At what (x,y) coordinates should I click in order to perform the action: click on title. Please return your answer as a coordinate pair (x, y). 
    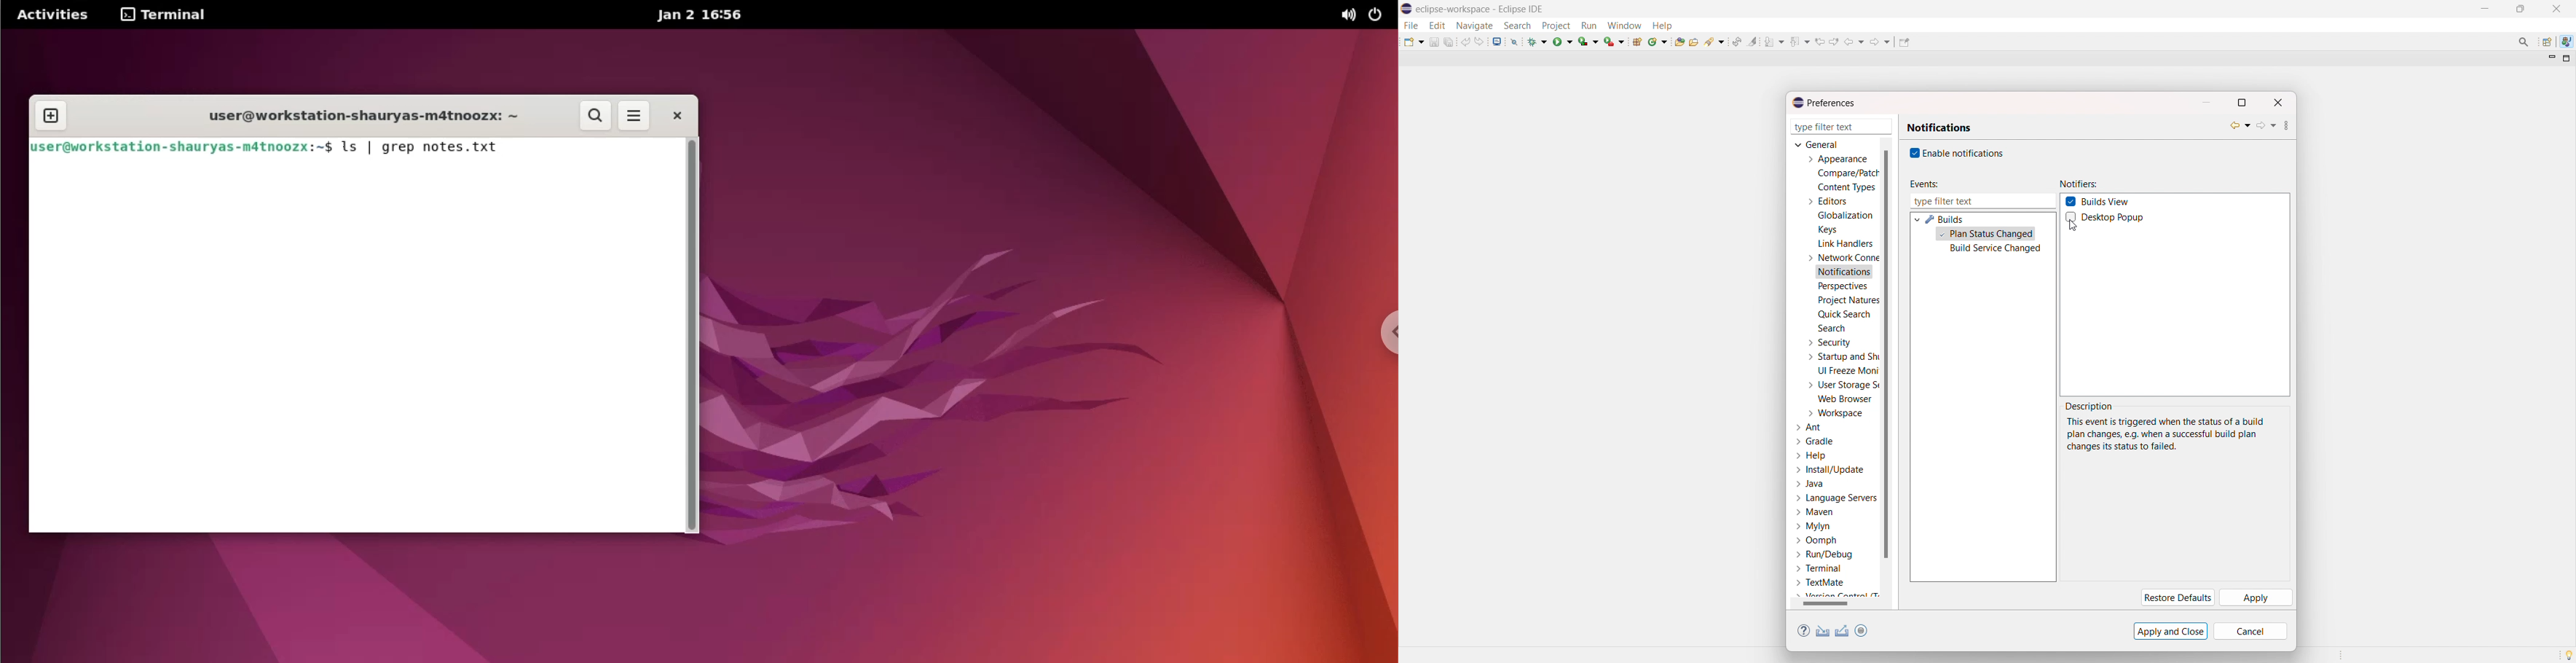
    Looking at the image, I should click on (1481, 9).